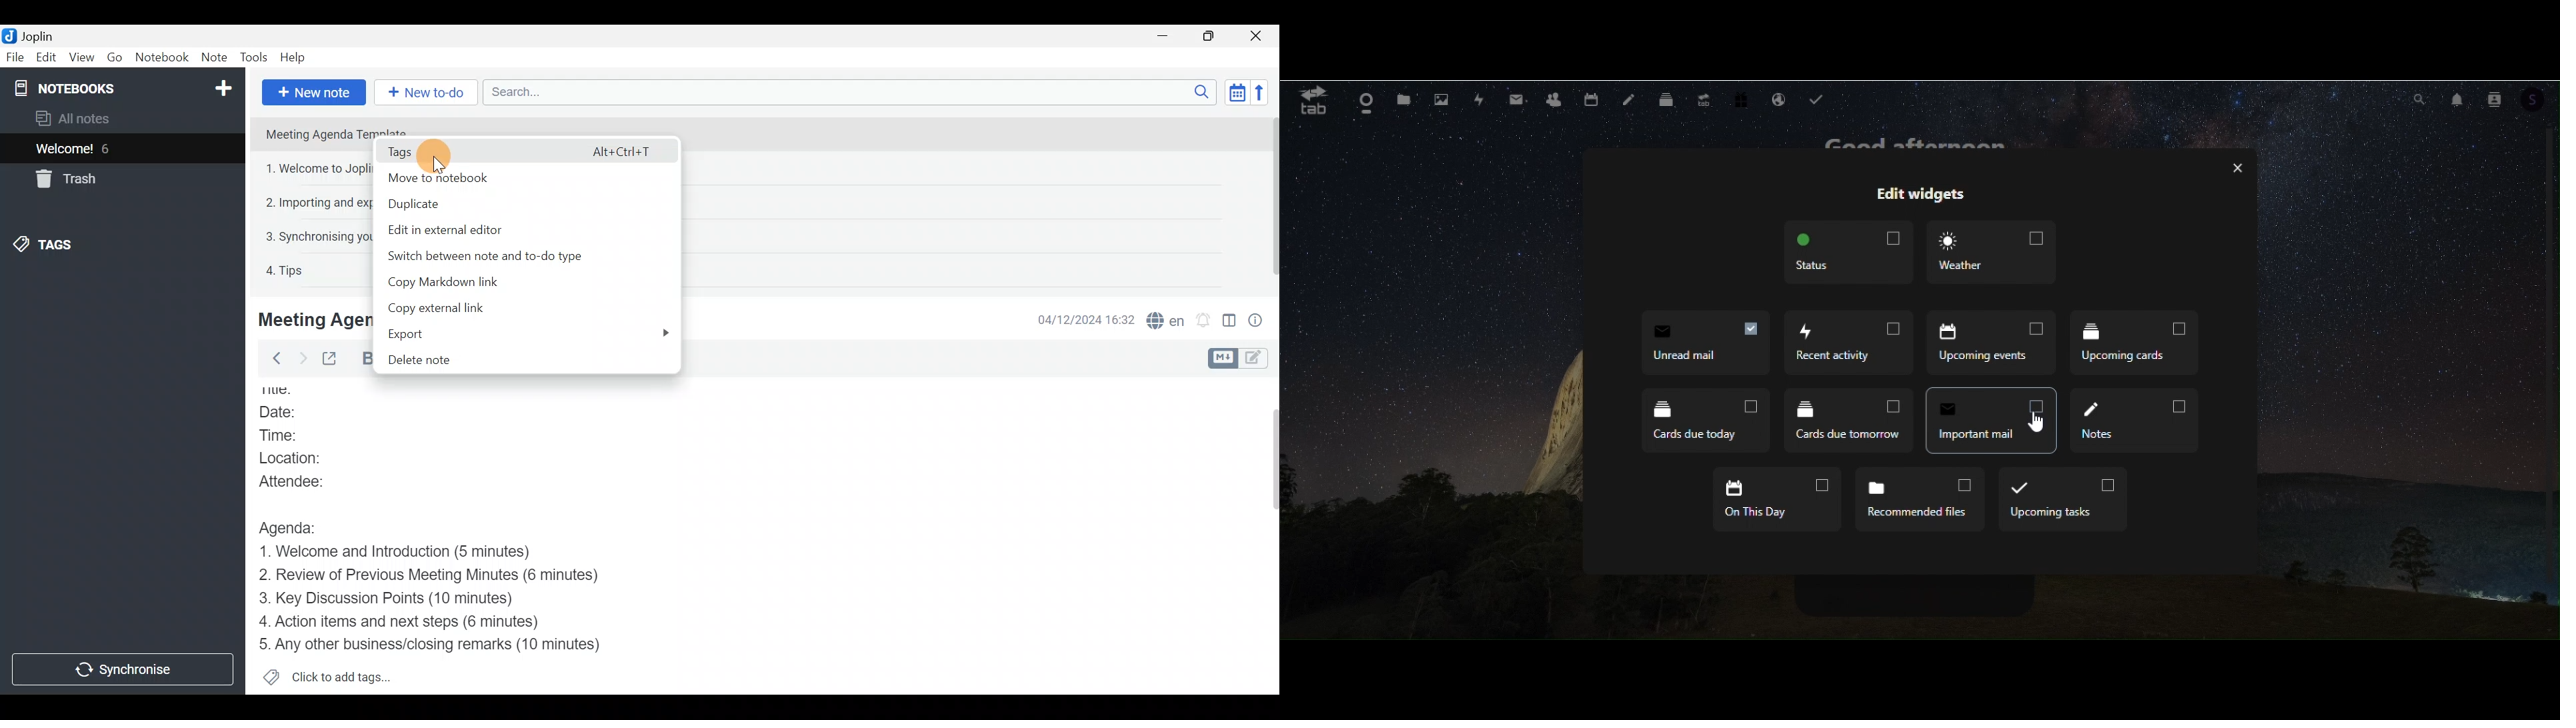 This screenshot has height=728, width=2576. I want to click on Close, so click(1257, 37).